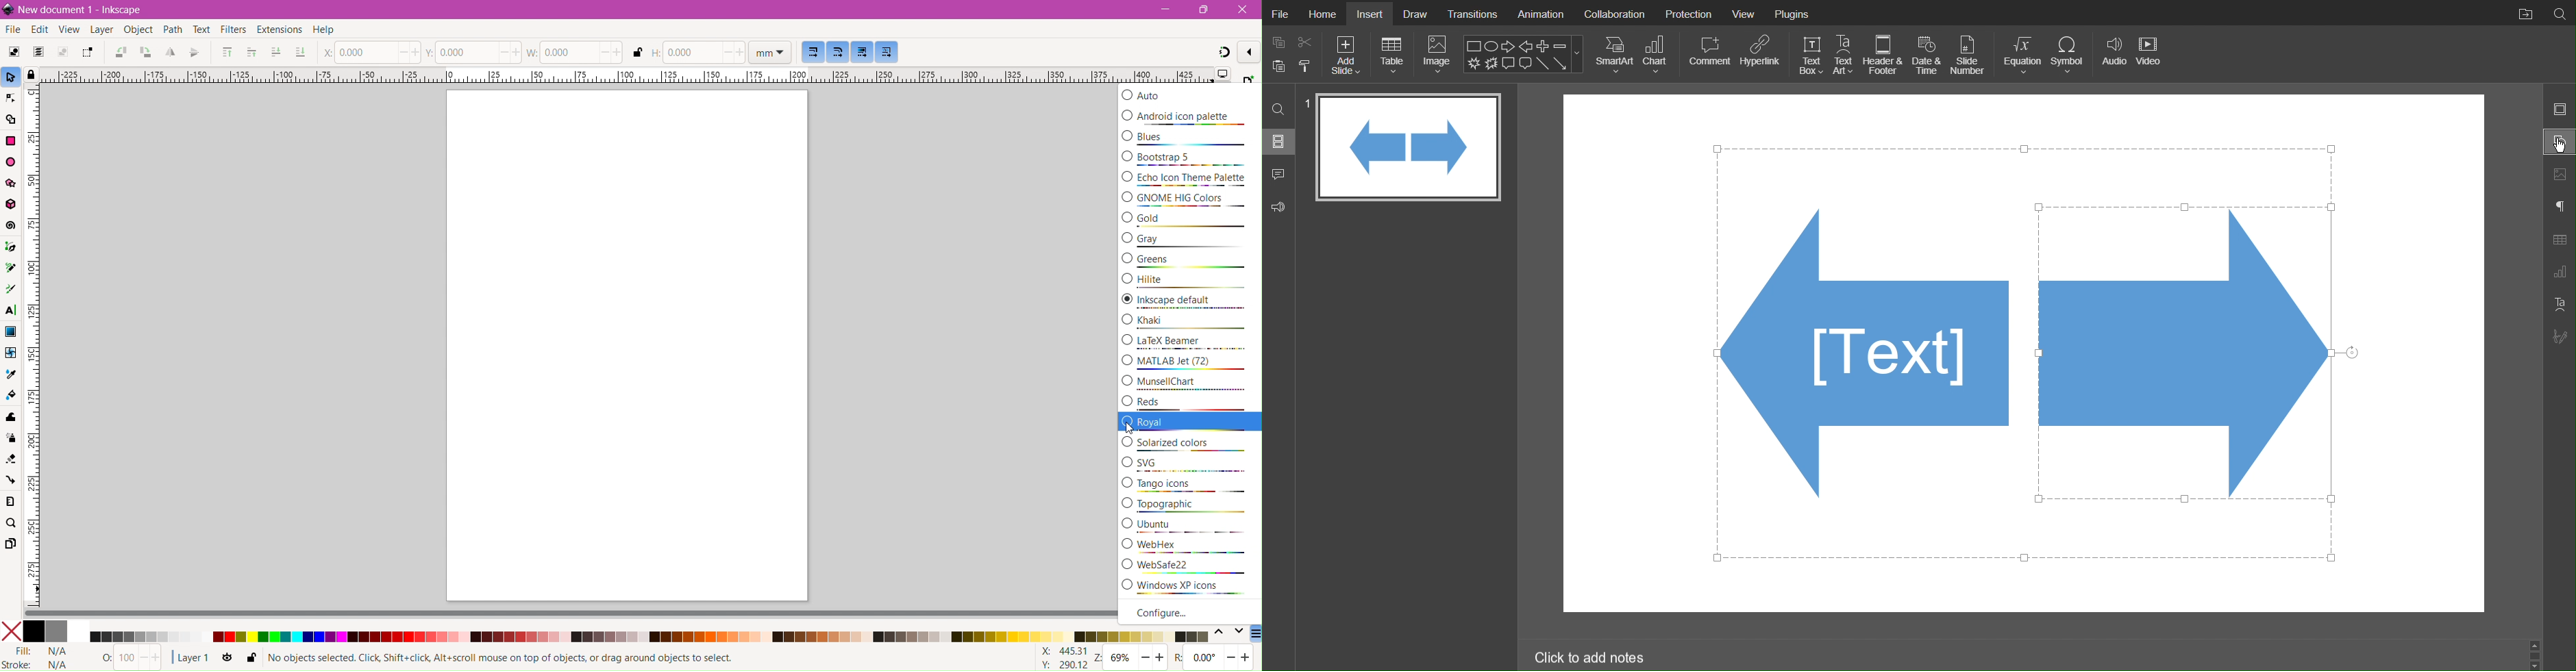 The height and width of the screenshot is (672, 2576). Describe the element at coordinates (1189, 179) in the screenshot. I see `Echo Icon Theme Palette` at that location.